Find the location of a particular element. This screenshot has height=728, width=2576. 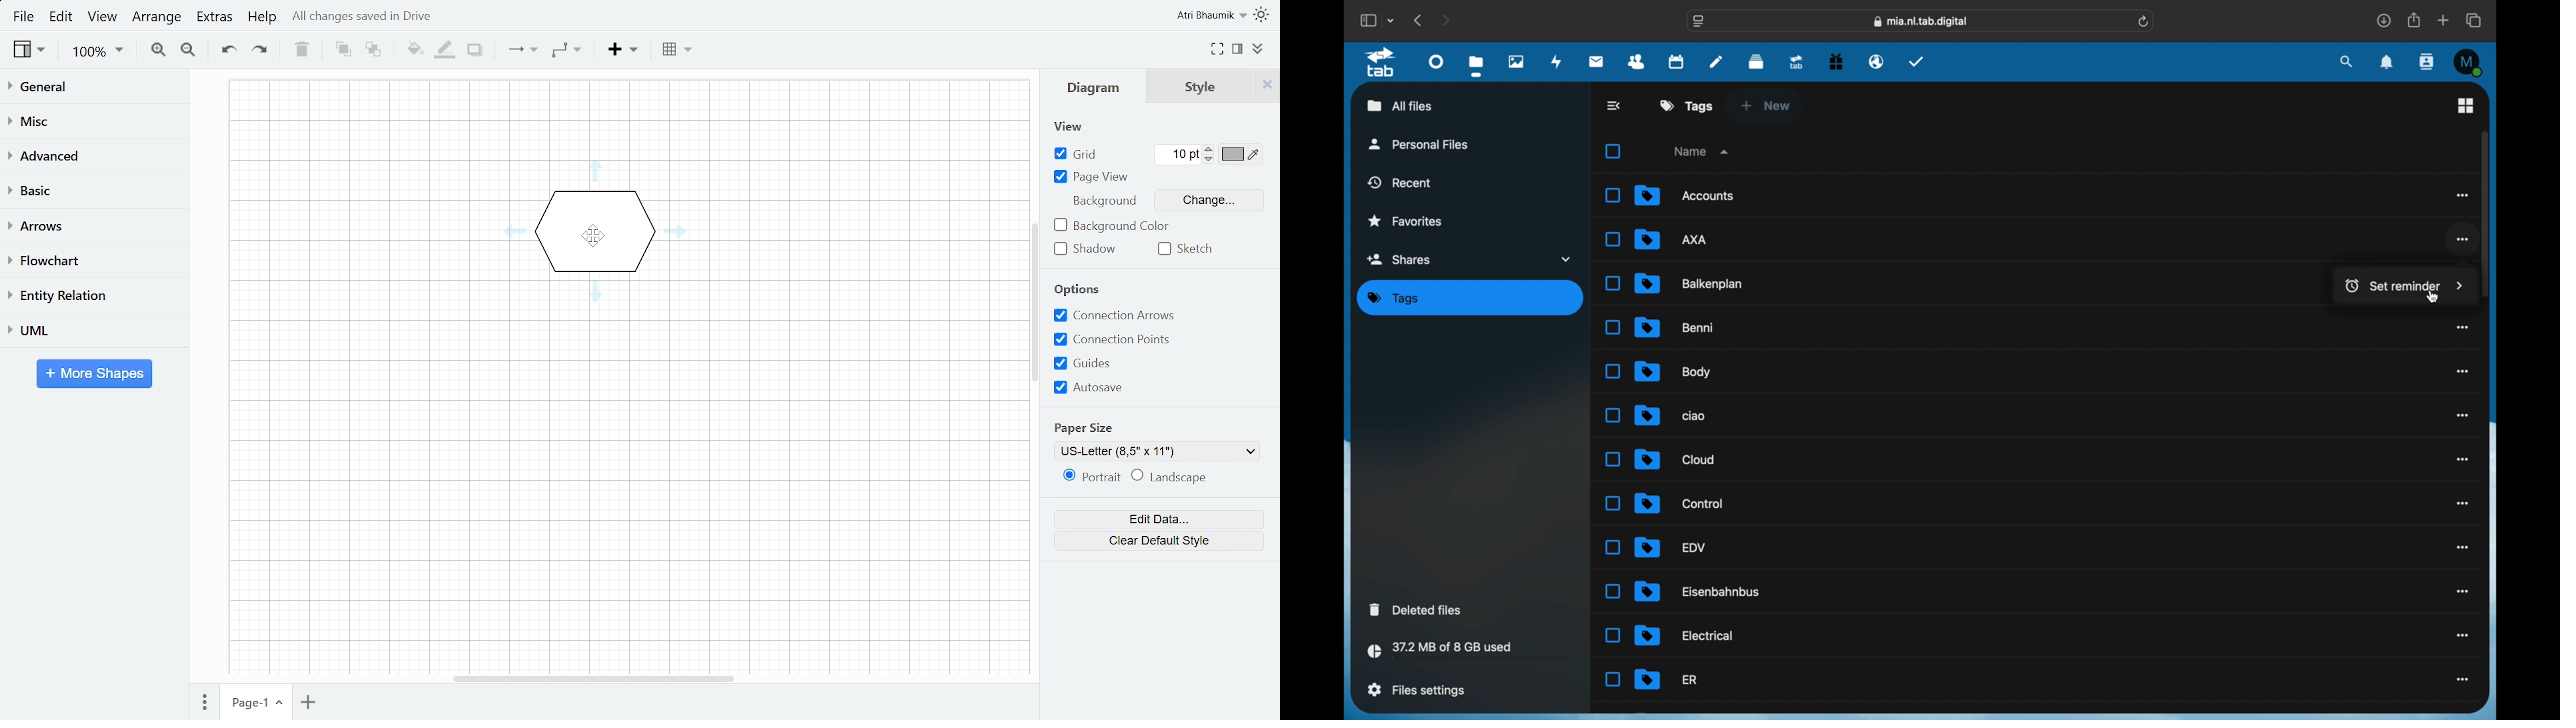

Shadow is located at coordinates (1089, 250).